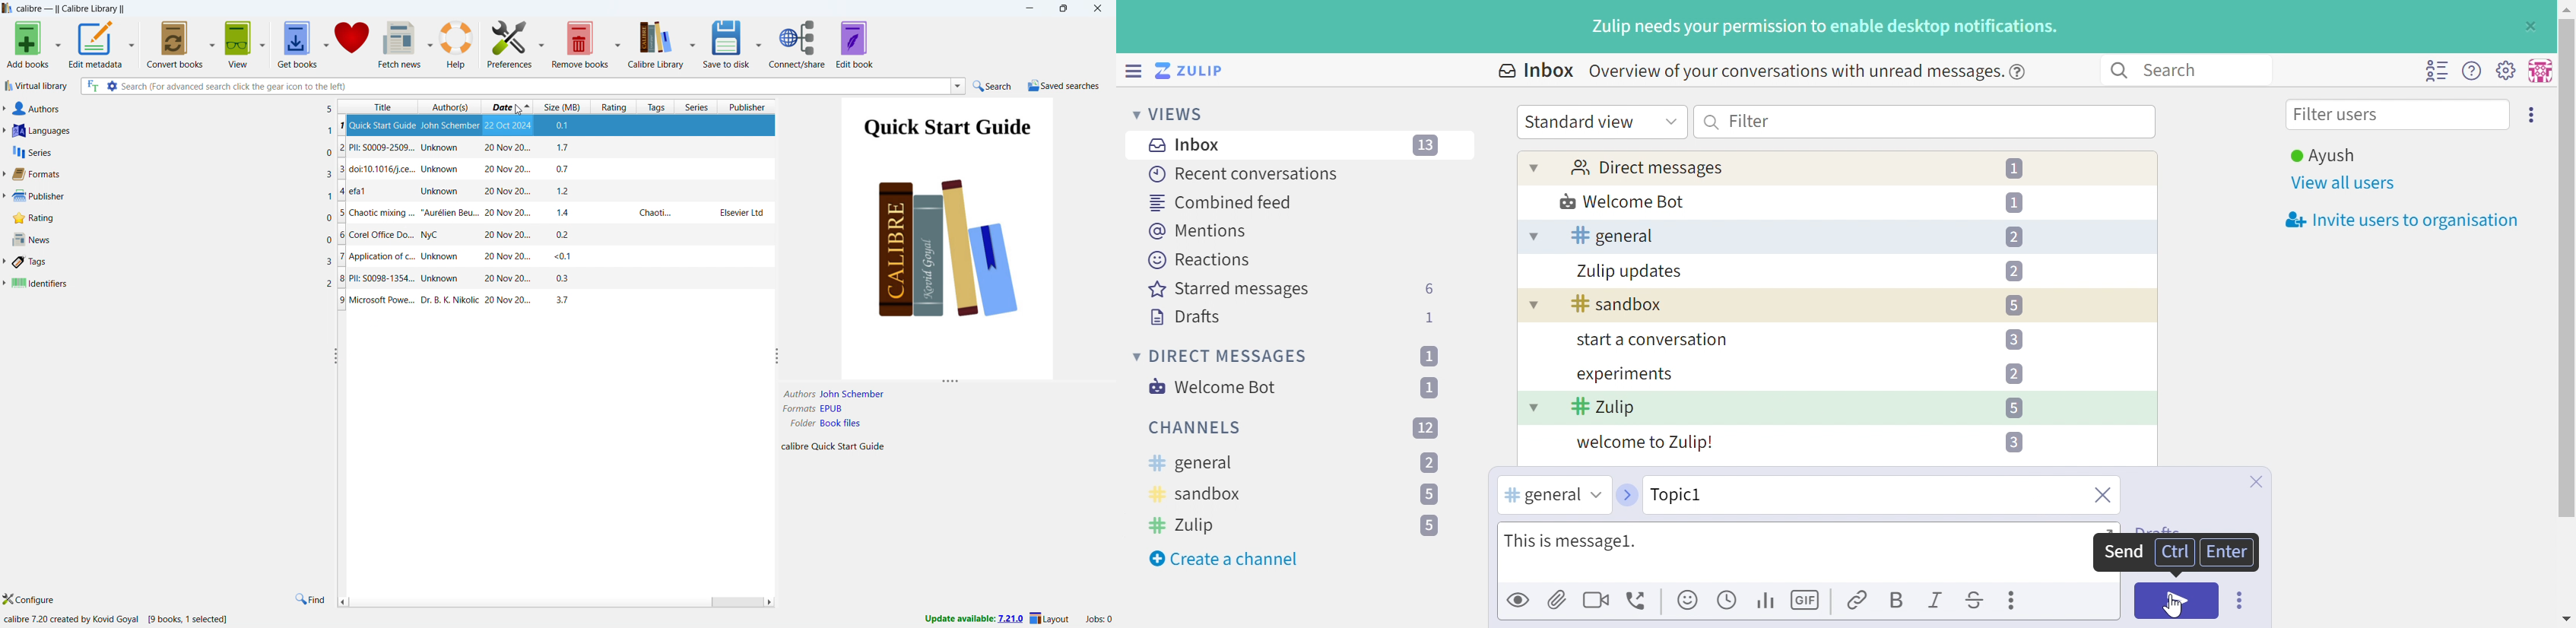 The image size is (2576, 644). Describe the element at coordinates (2255, 482) in the screenshot. I see `Close` at that location.